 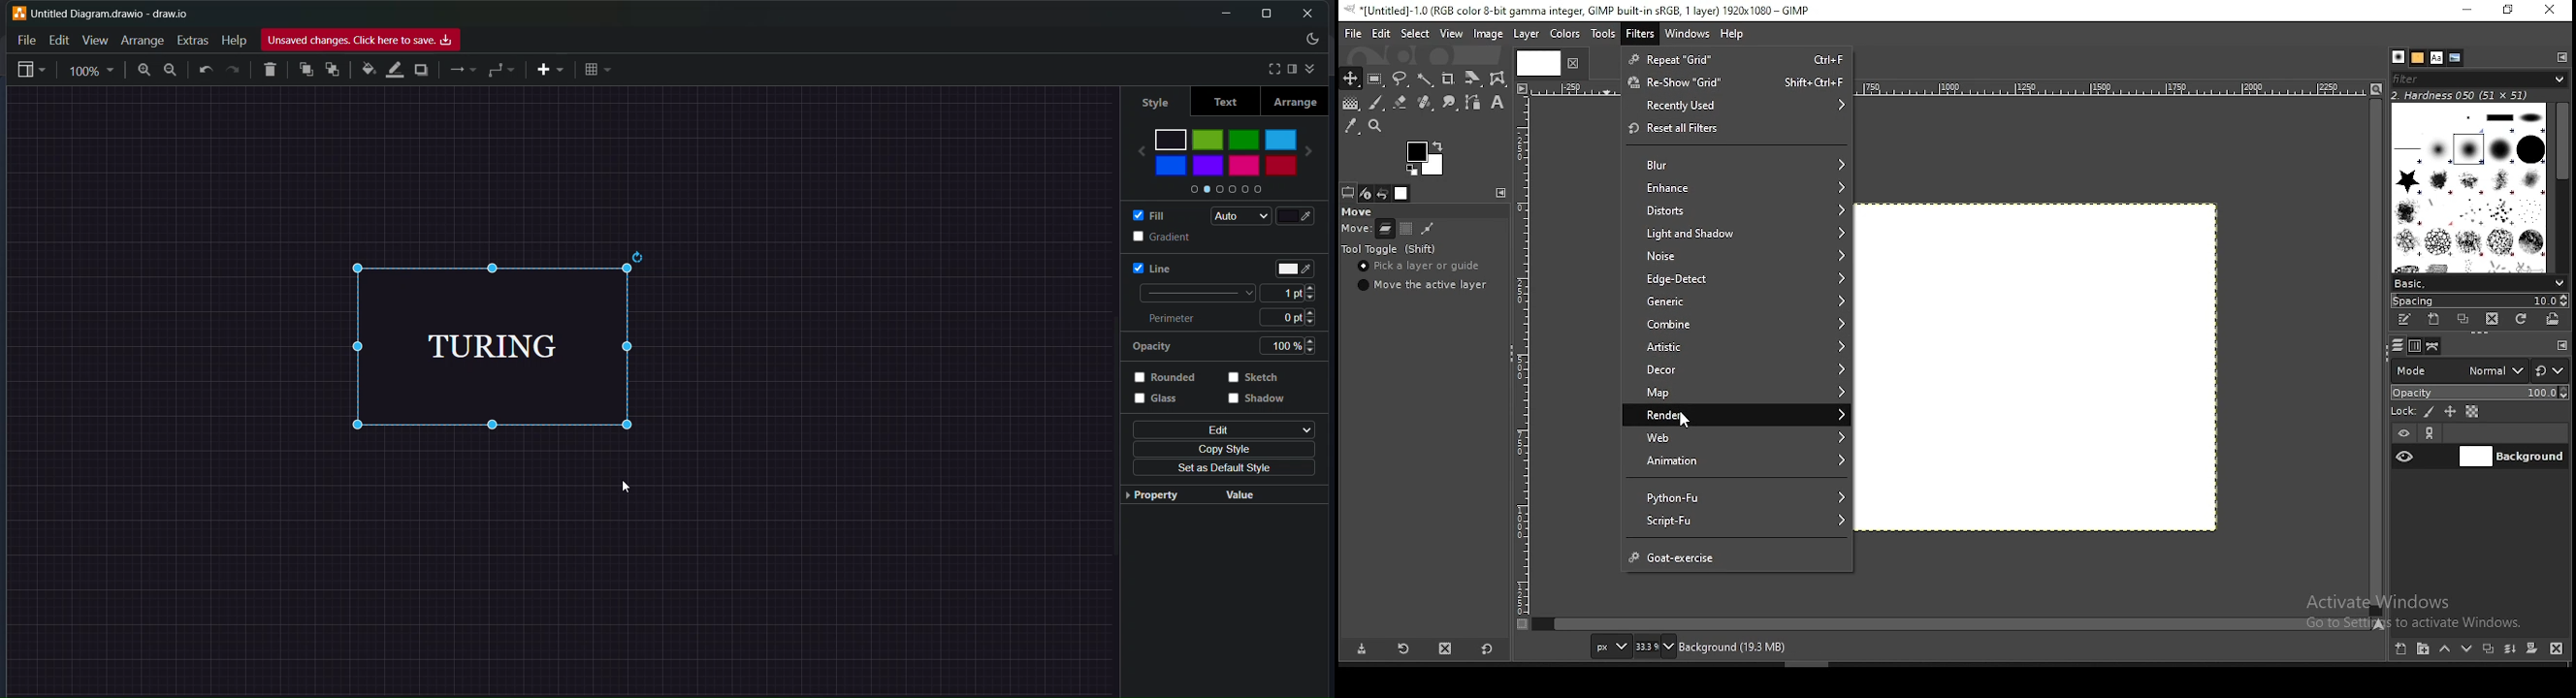 What do you see at coordinates (1488, 34) in the screenshot?
I see `image` at bounding box center [1488, 34].